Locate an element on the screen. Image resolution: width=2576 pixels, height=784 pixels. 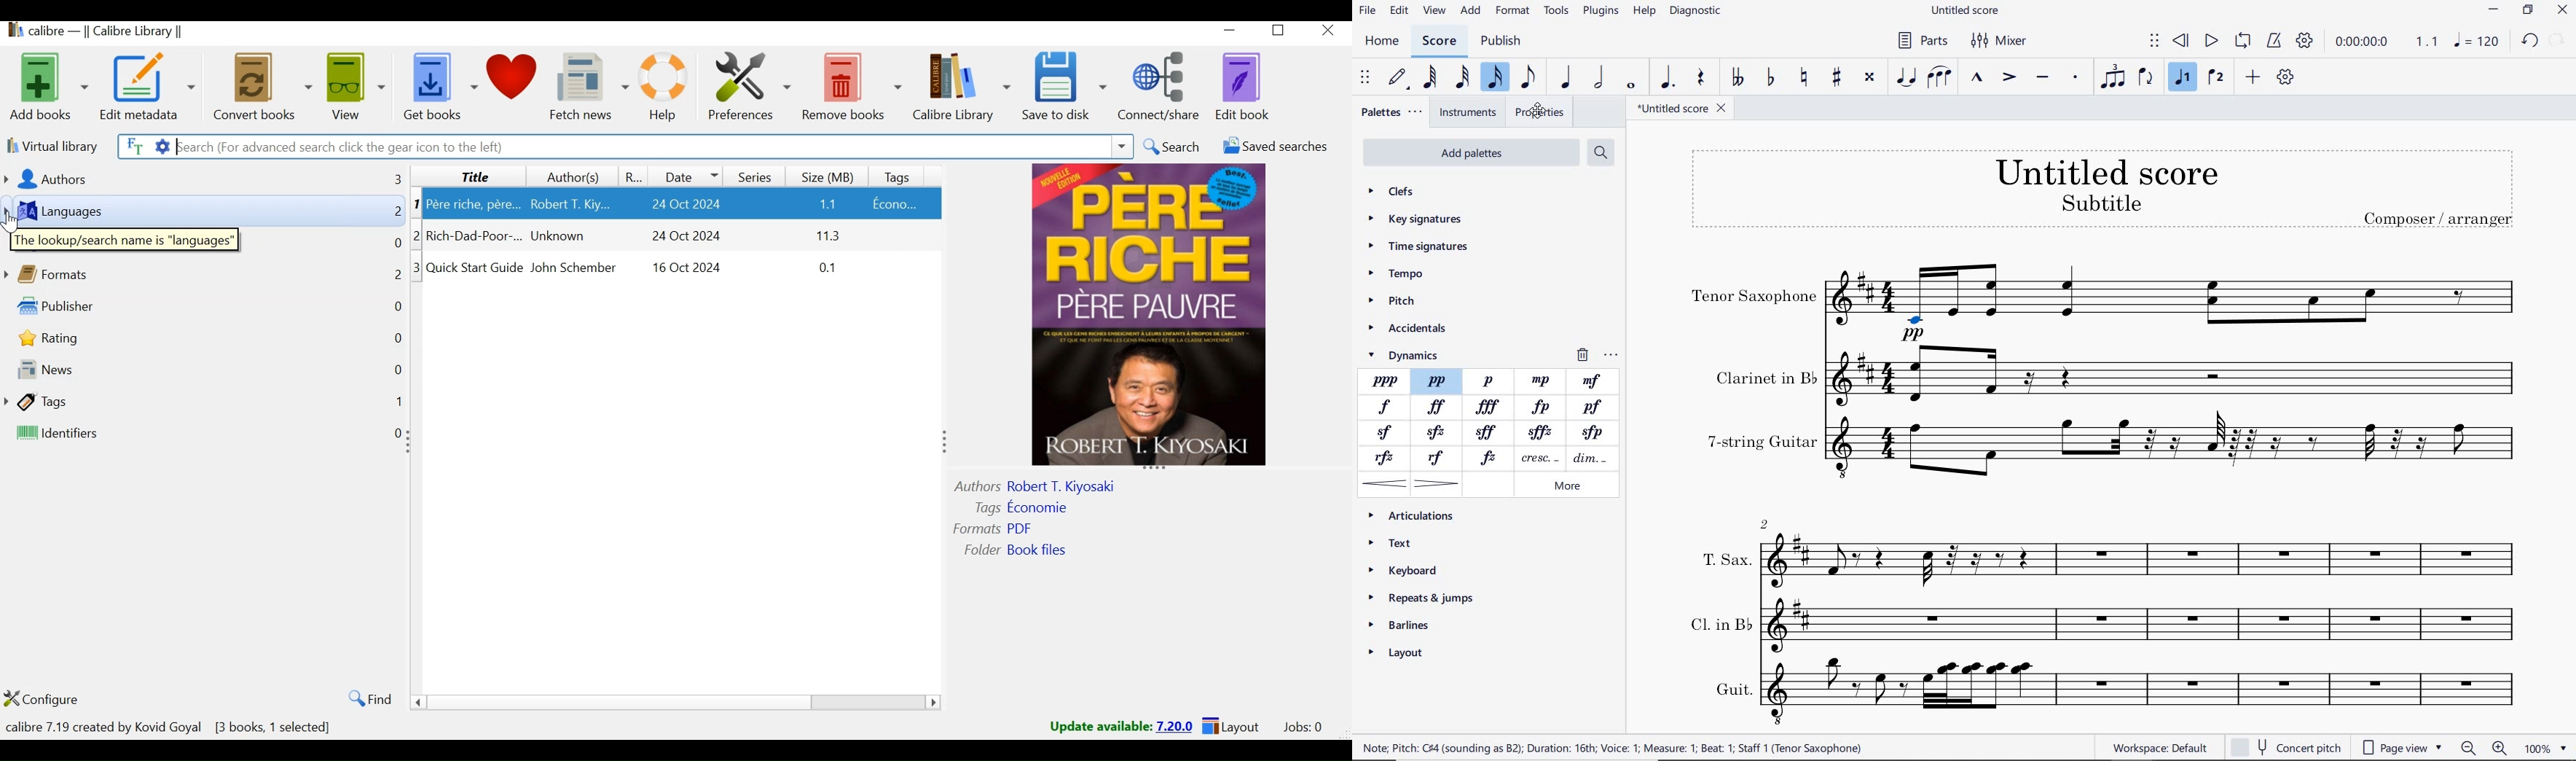
time signatures is located at coordinates (1421, 245).